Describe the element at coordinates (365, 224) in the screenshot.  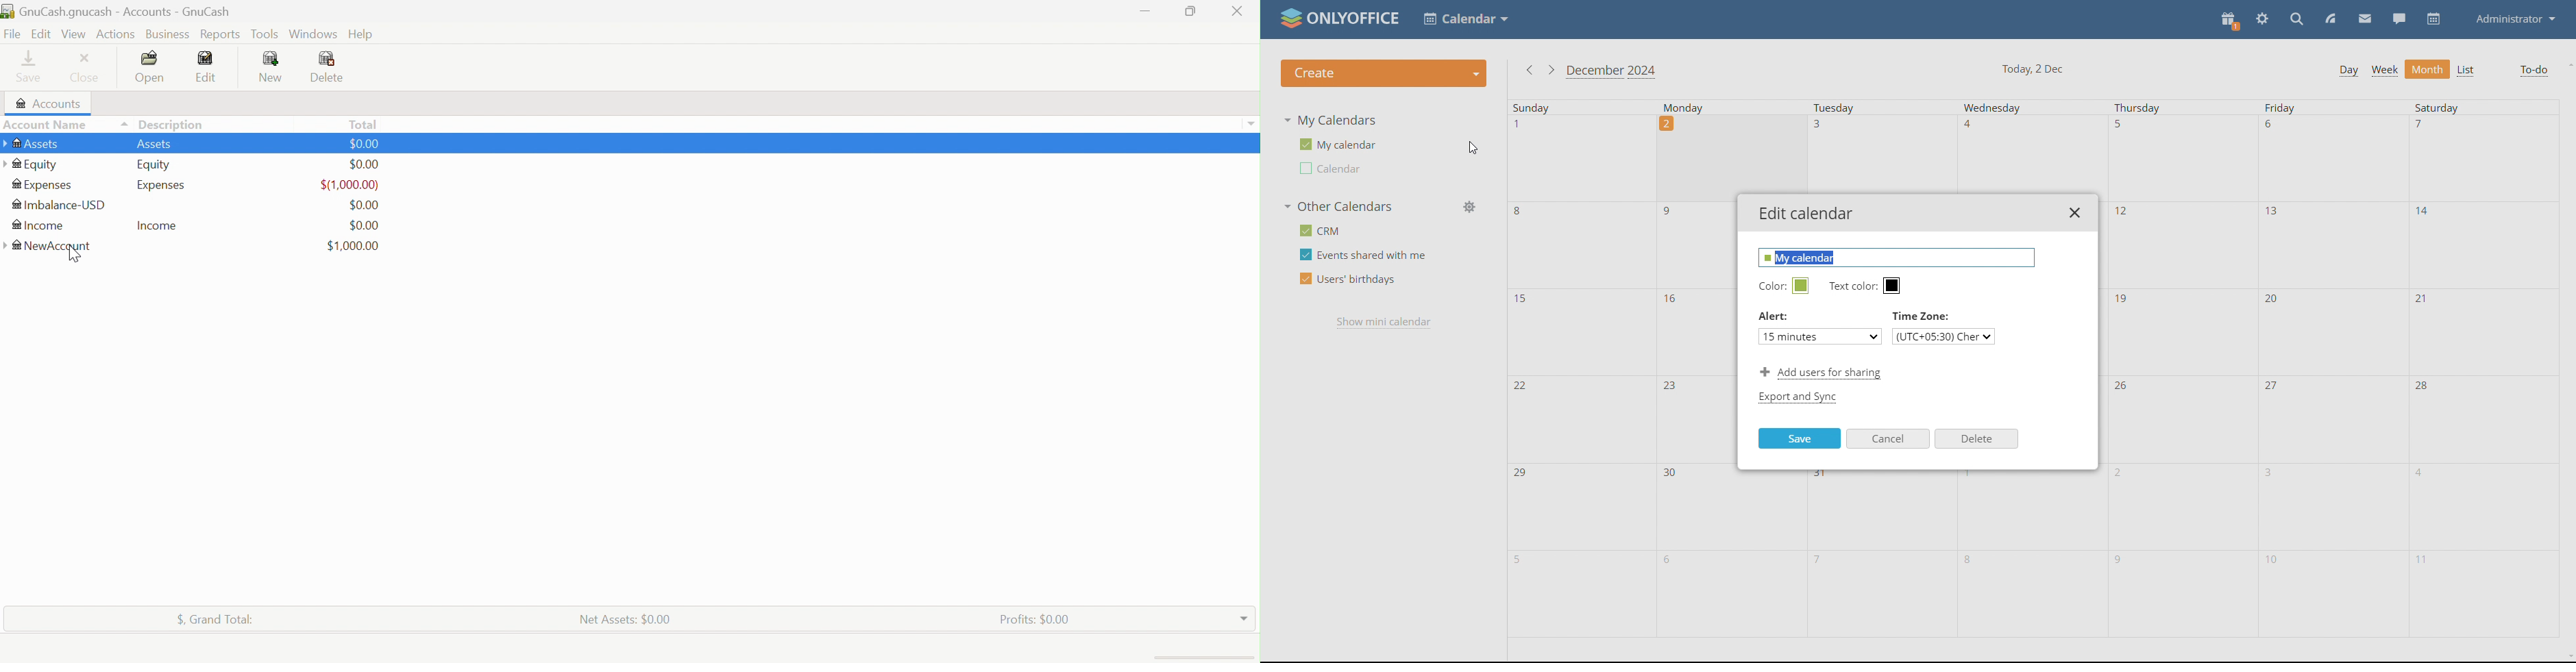
I see `$0.00` at that location.